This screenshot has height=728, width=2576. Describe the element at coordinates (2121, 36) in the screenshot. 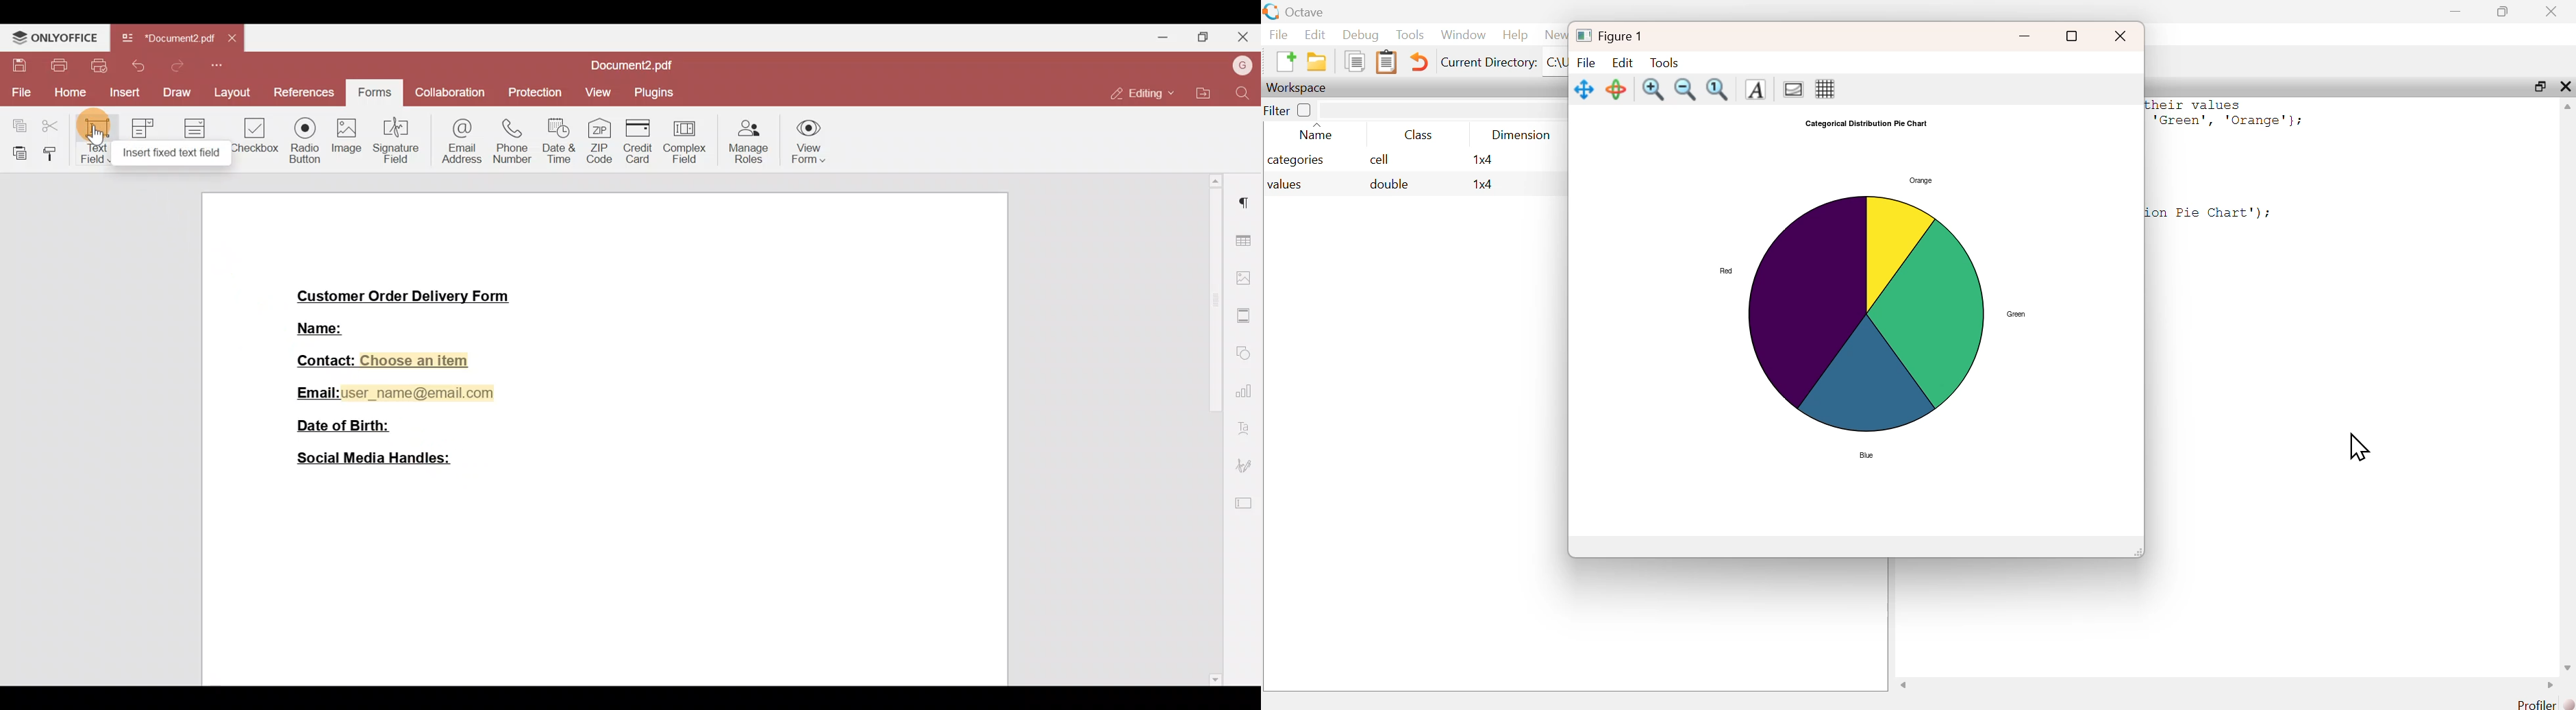

I see `close` at that location.